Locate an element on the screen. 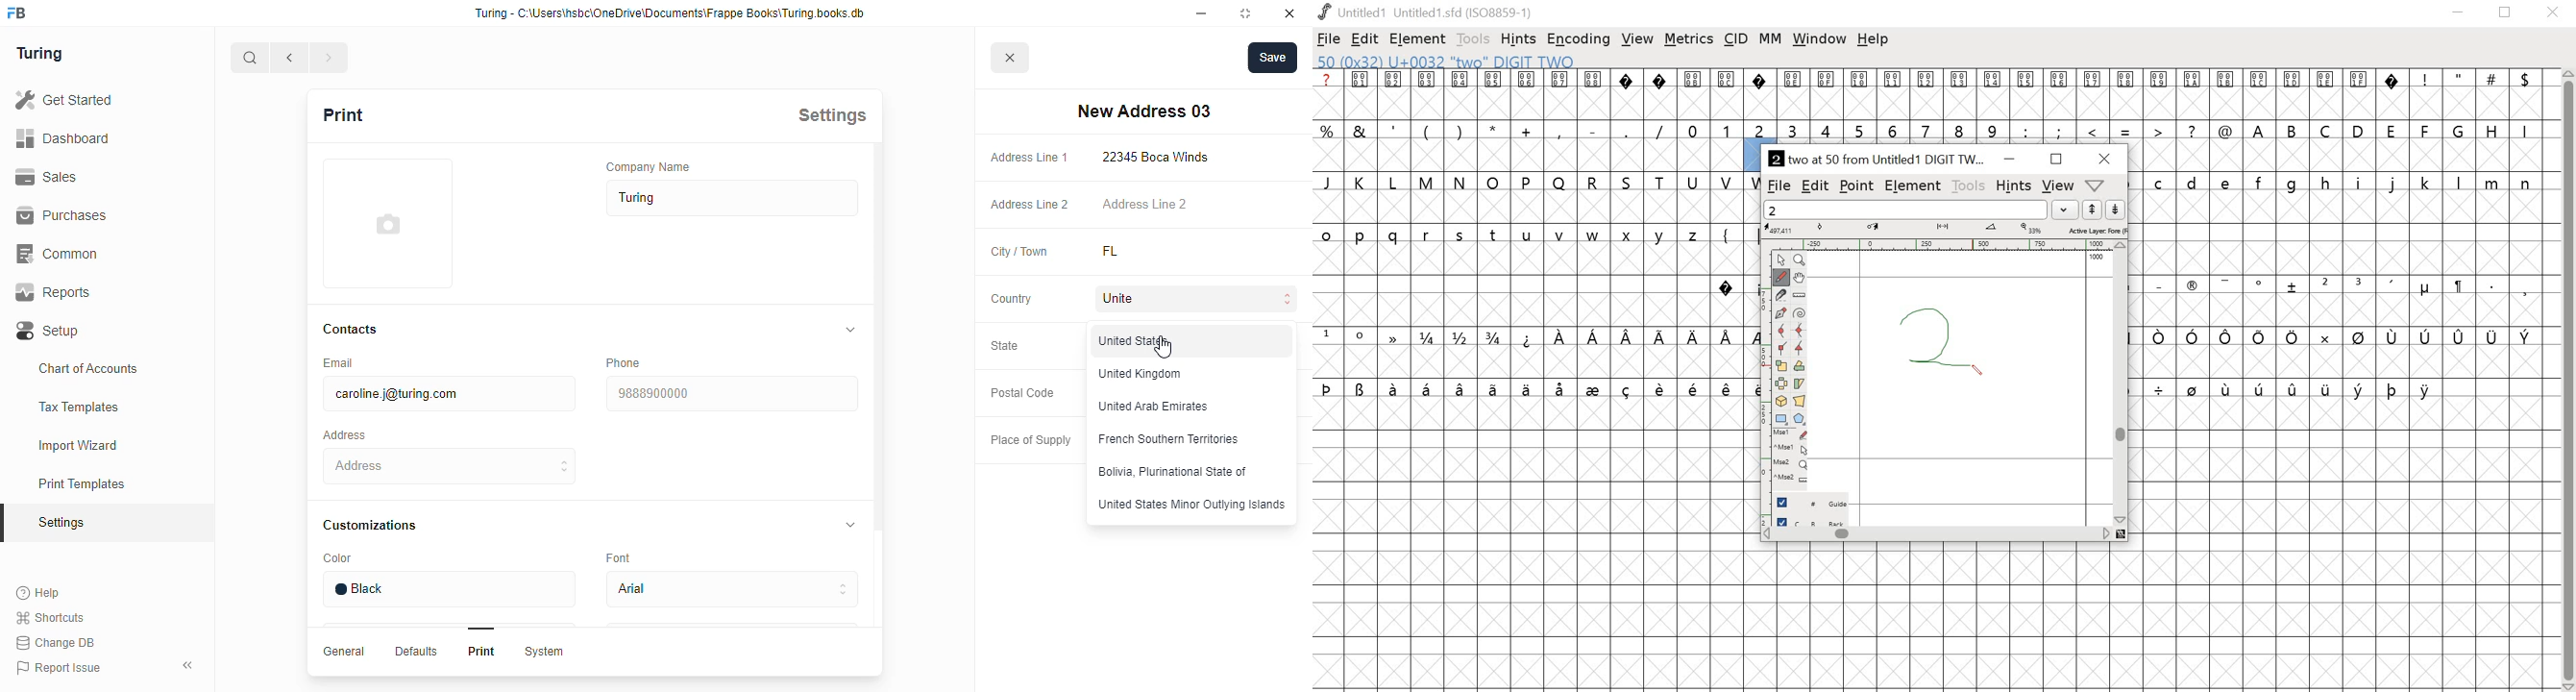 The height and width of the screenshot is (700, 2576). united arab emirates is located at coordinates (1155, 407).